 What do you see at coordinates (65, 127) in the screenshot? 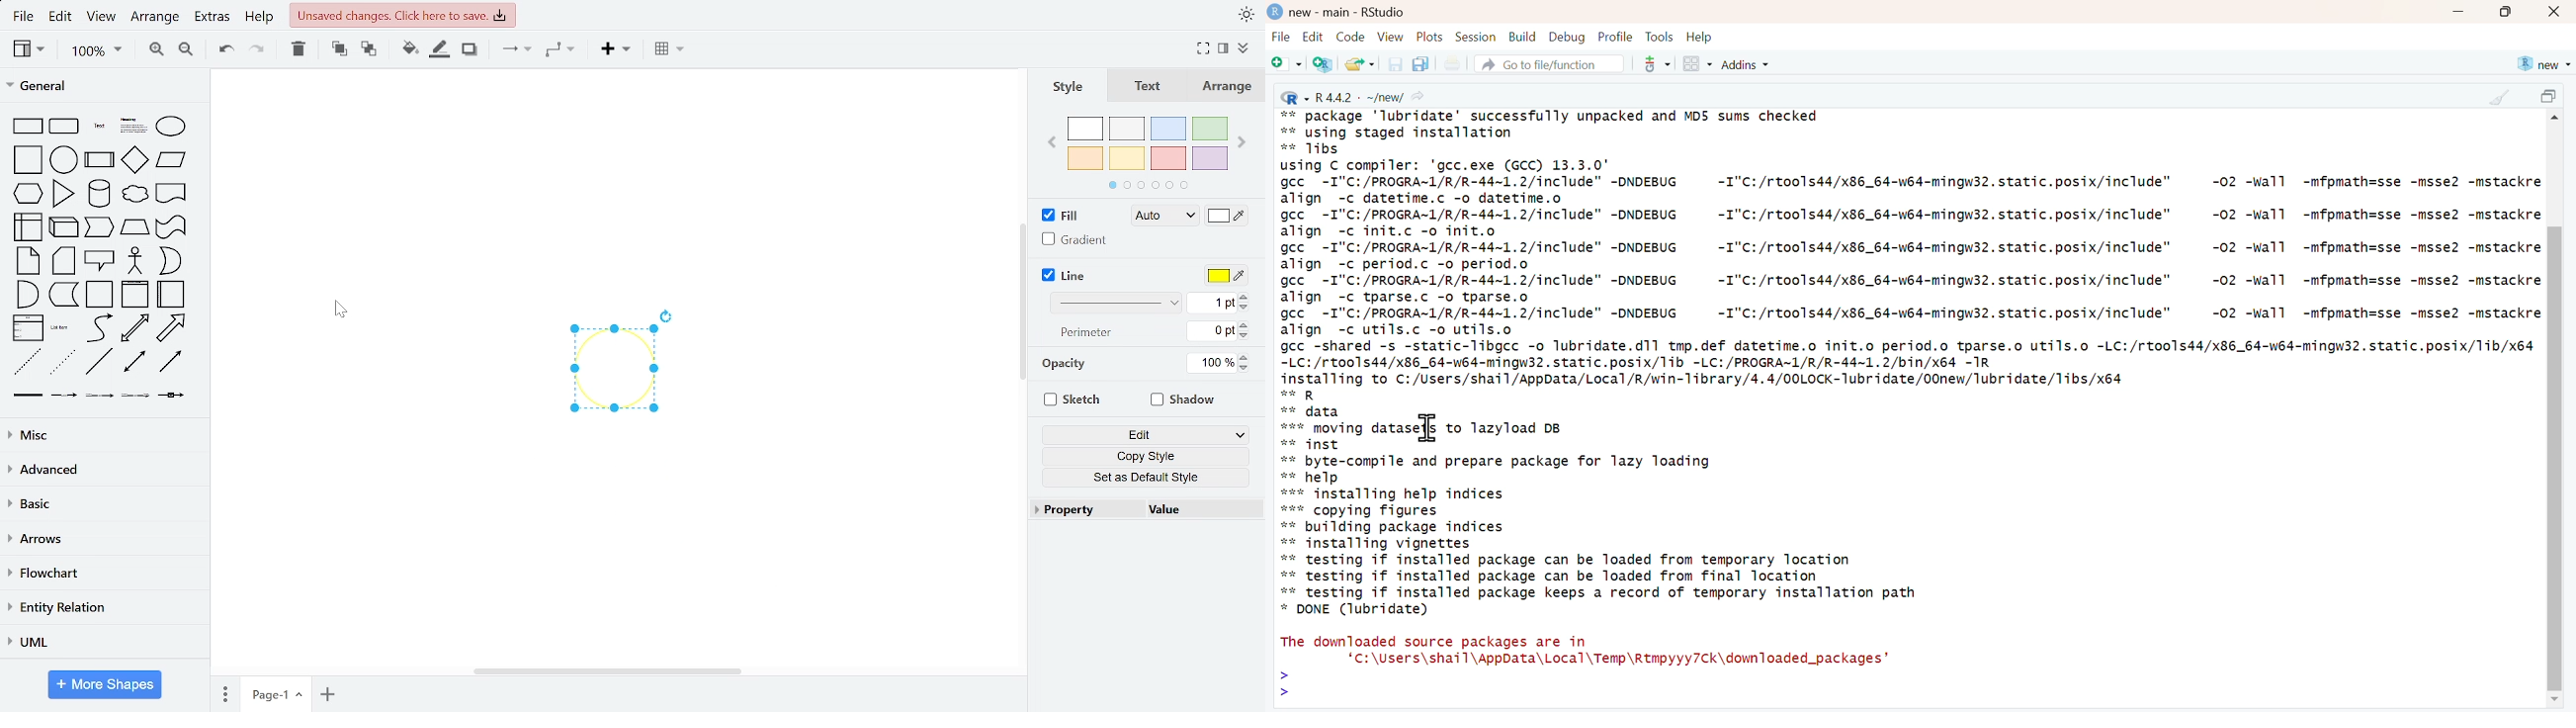
I see `rounded rectangle` at bounding box center [65, 127].